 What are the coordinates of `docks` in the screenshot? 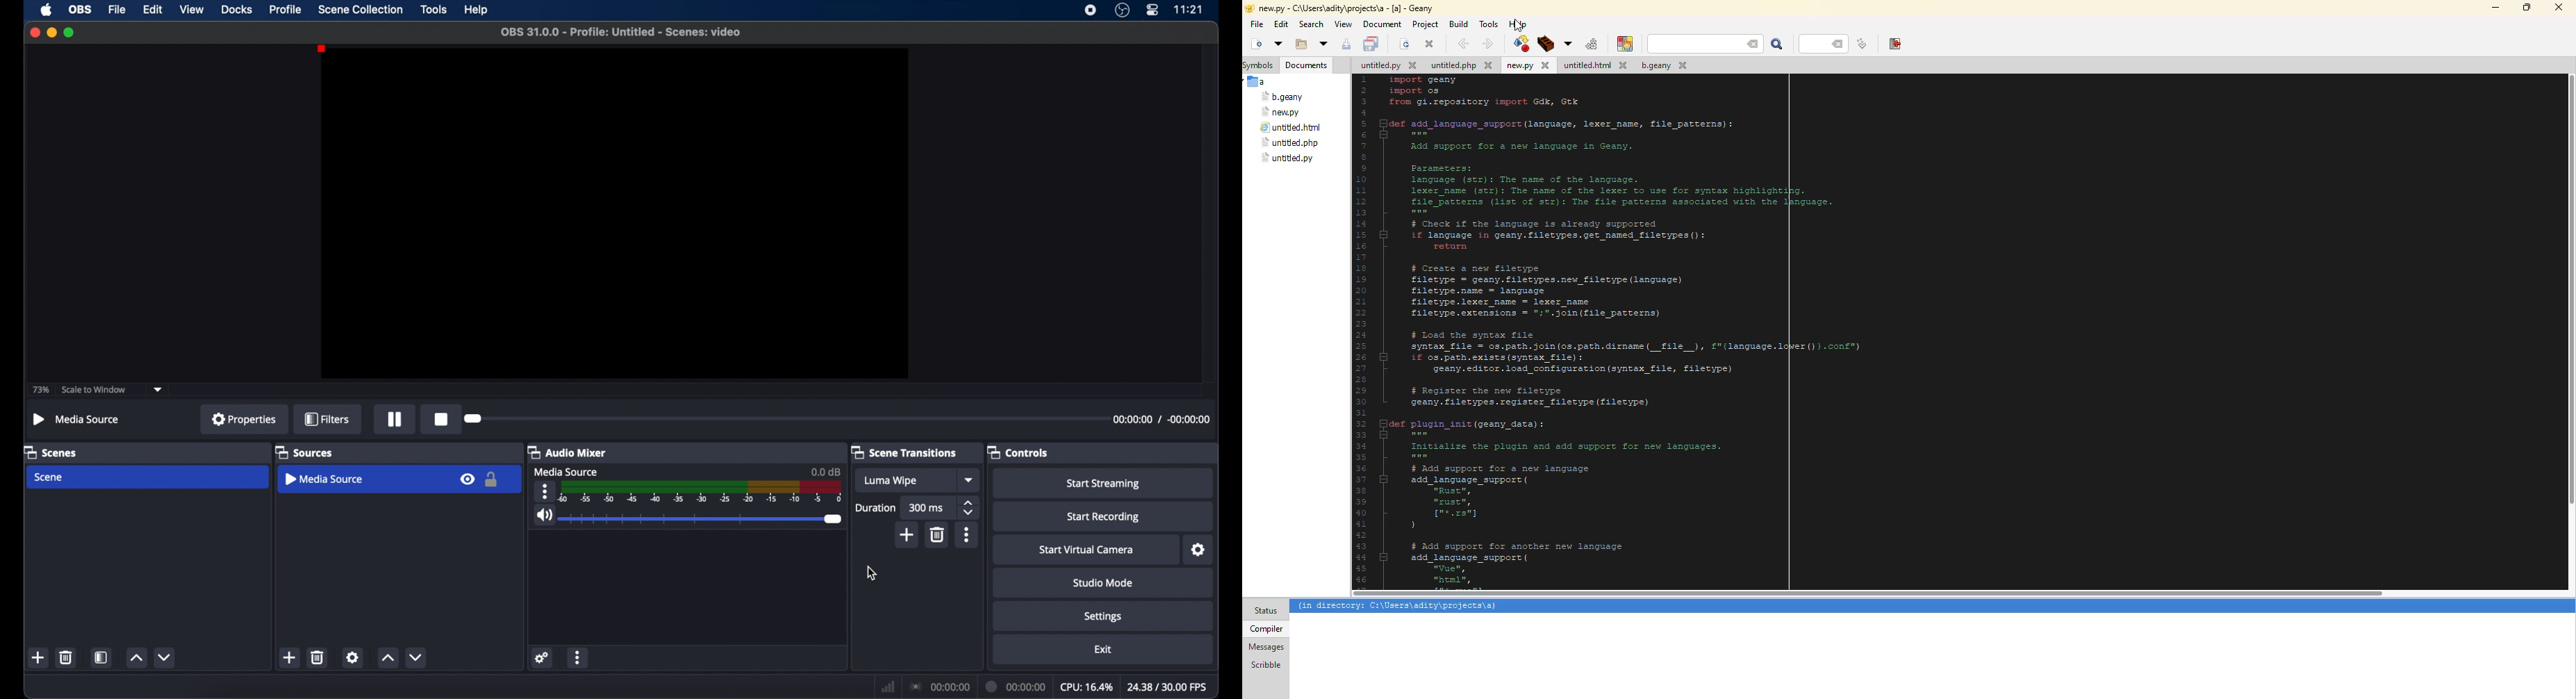 It's located at (237, 10).